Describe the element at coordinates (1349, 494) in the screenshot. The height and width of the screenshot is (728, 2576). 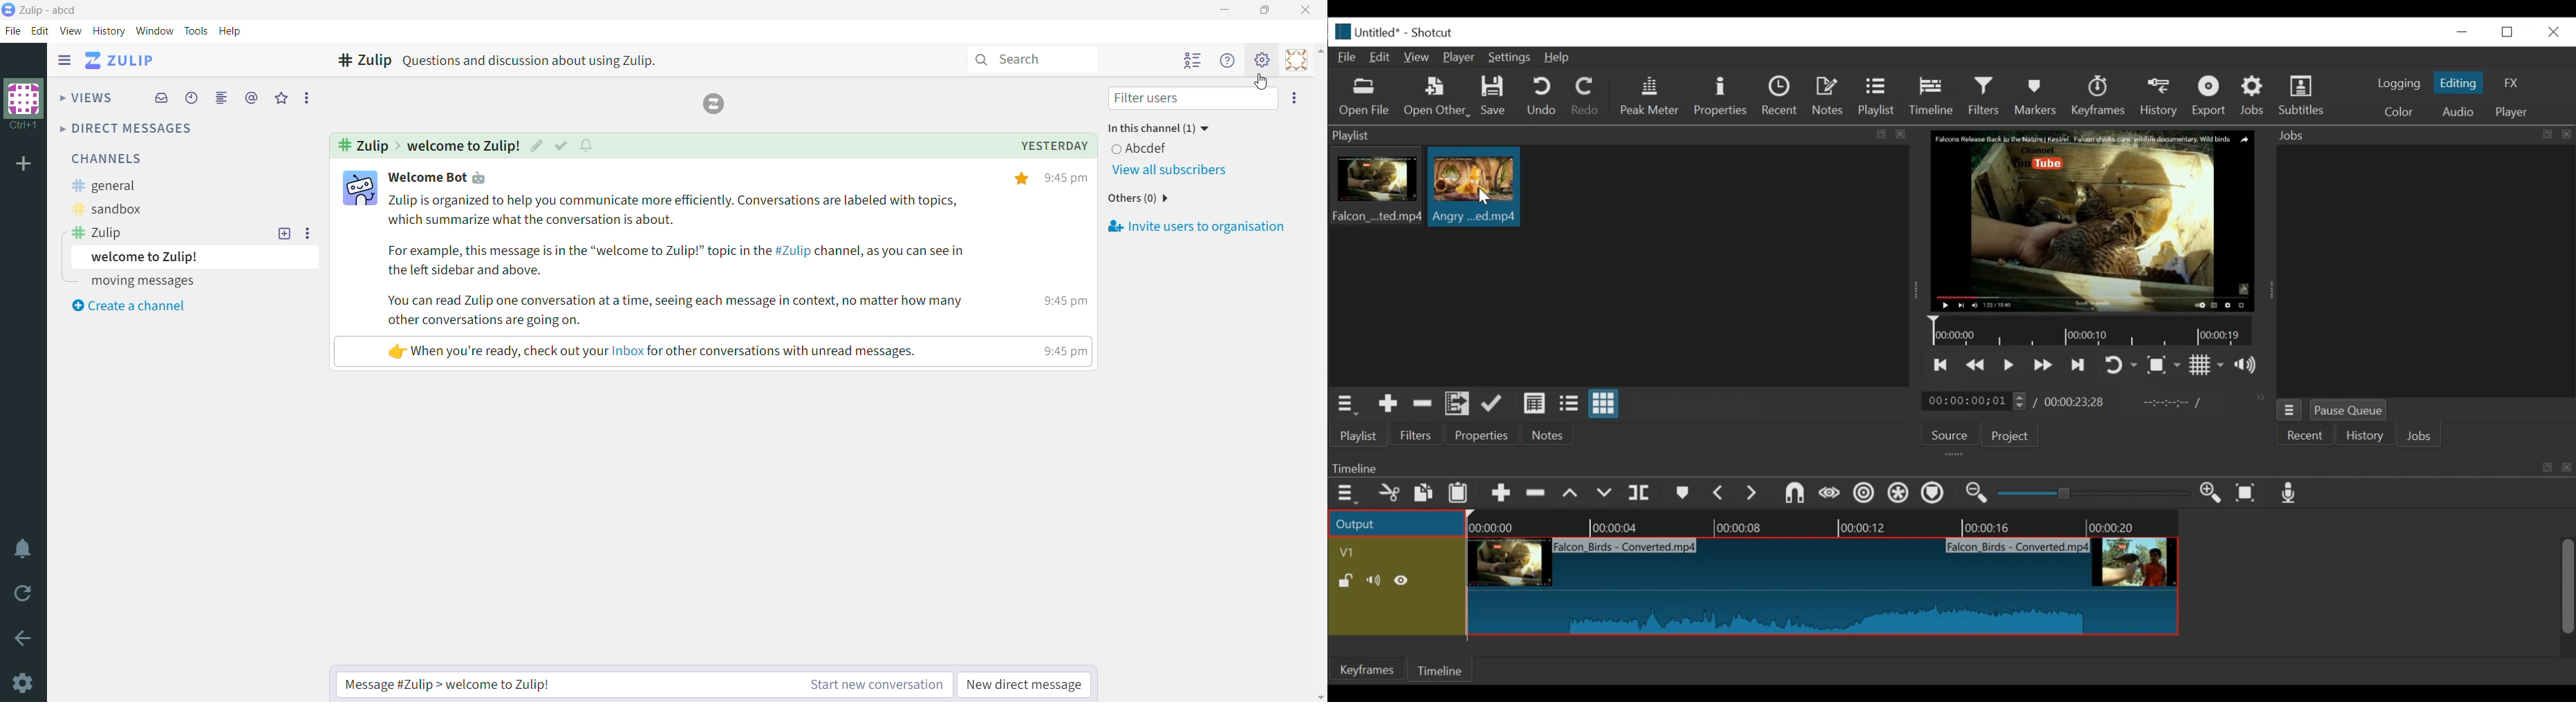
I see `Timeline menu` at that location.